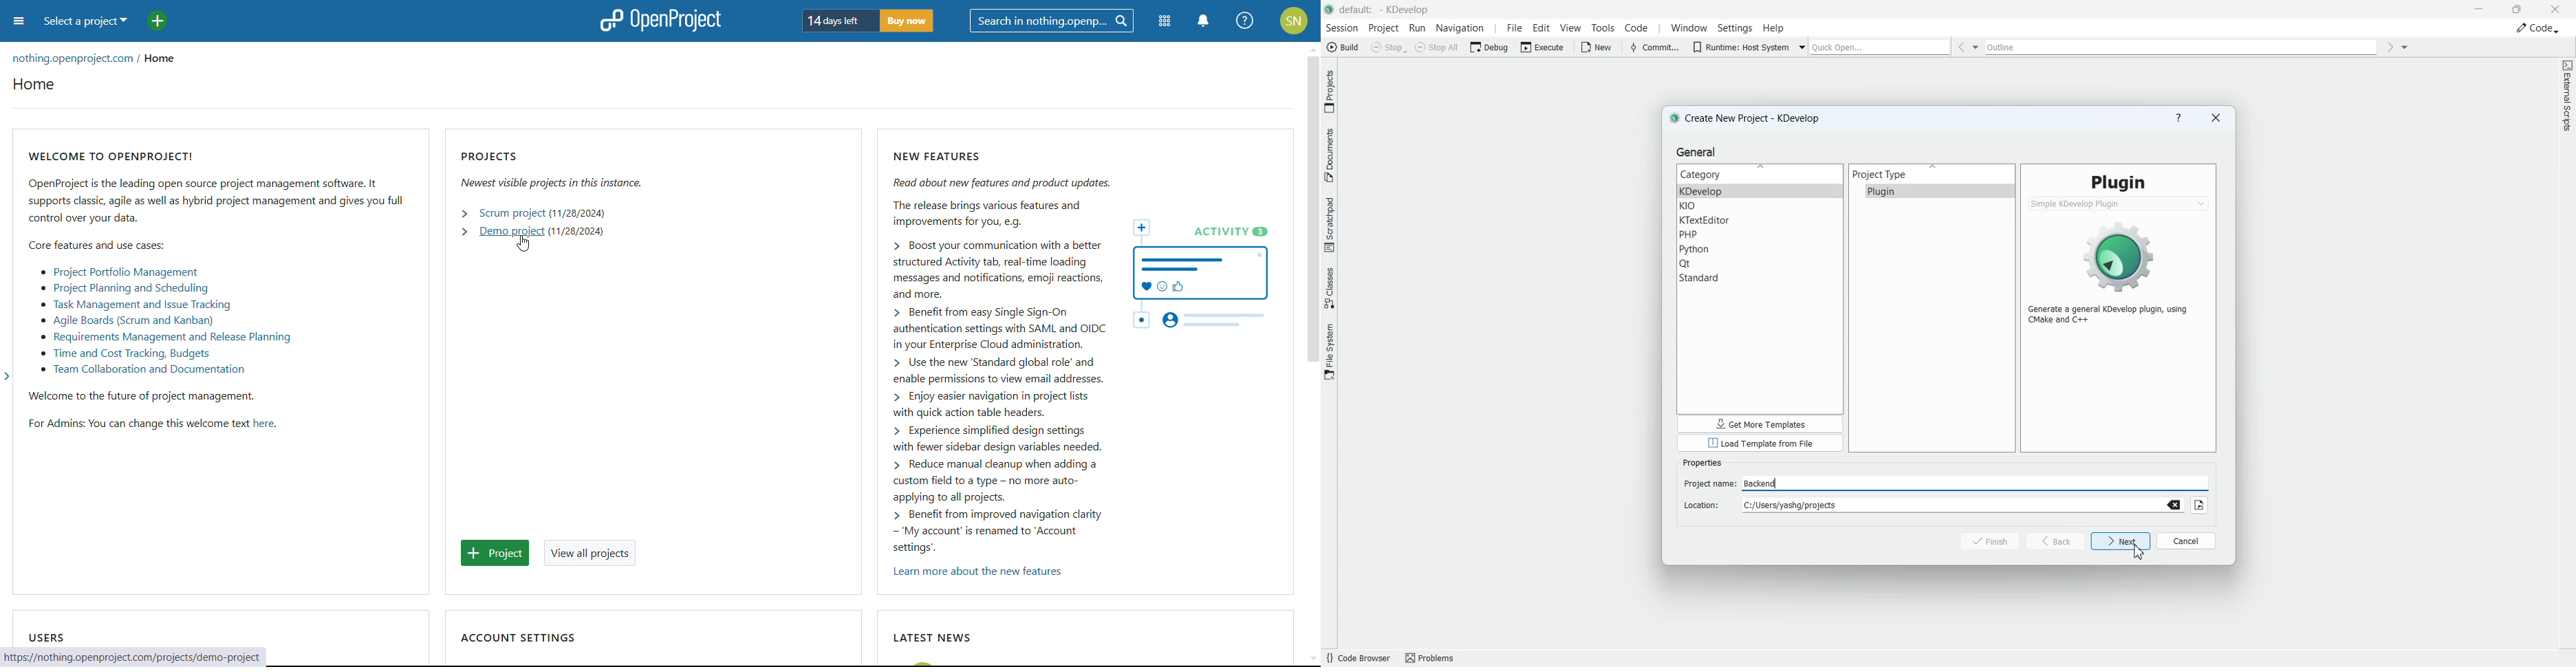 The width and height of the screenshot is (2576, 672). What do you see at coordinates (1434, 657) in the screenshot?
I see `Problems` at bounding box center [1434, 657].